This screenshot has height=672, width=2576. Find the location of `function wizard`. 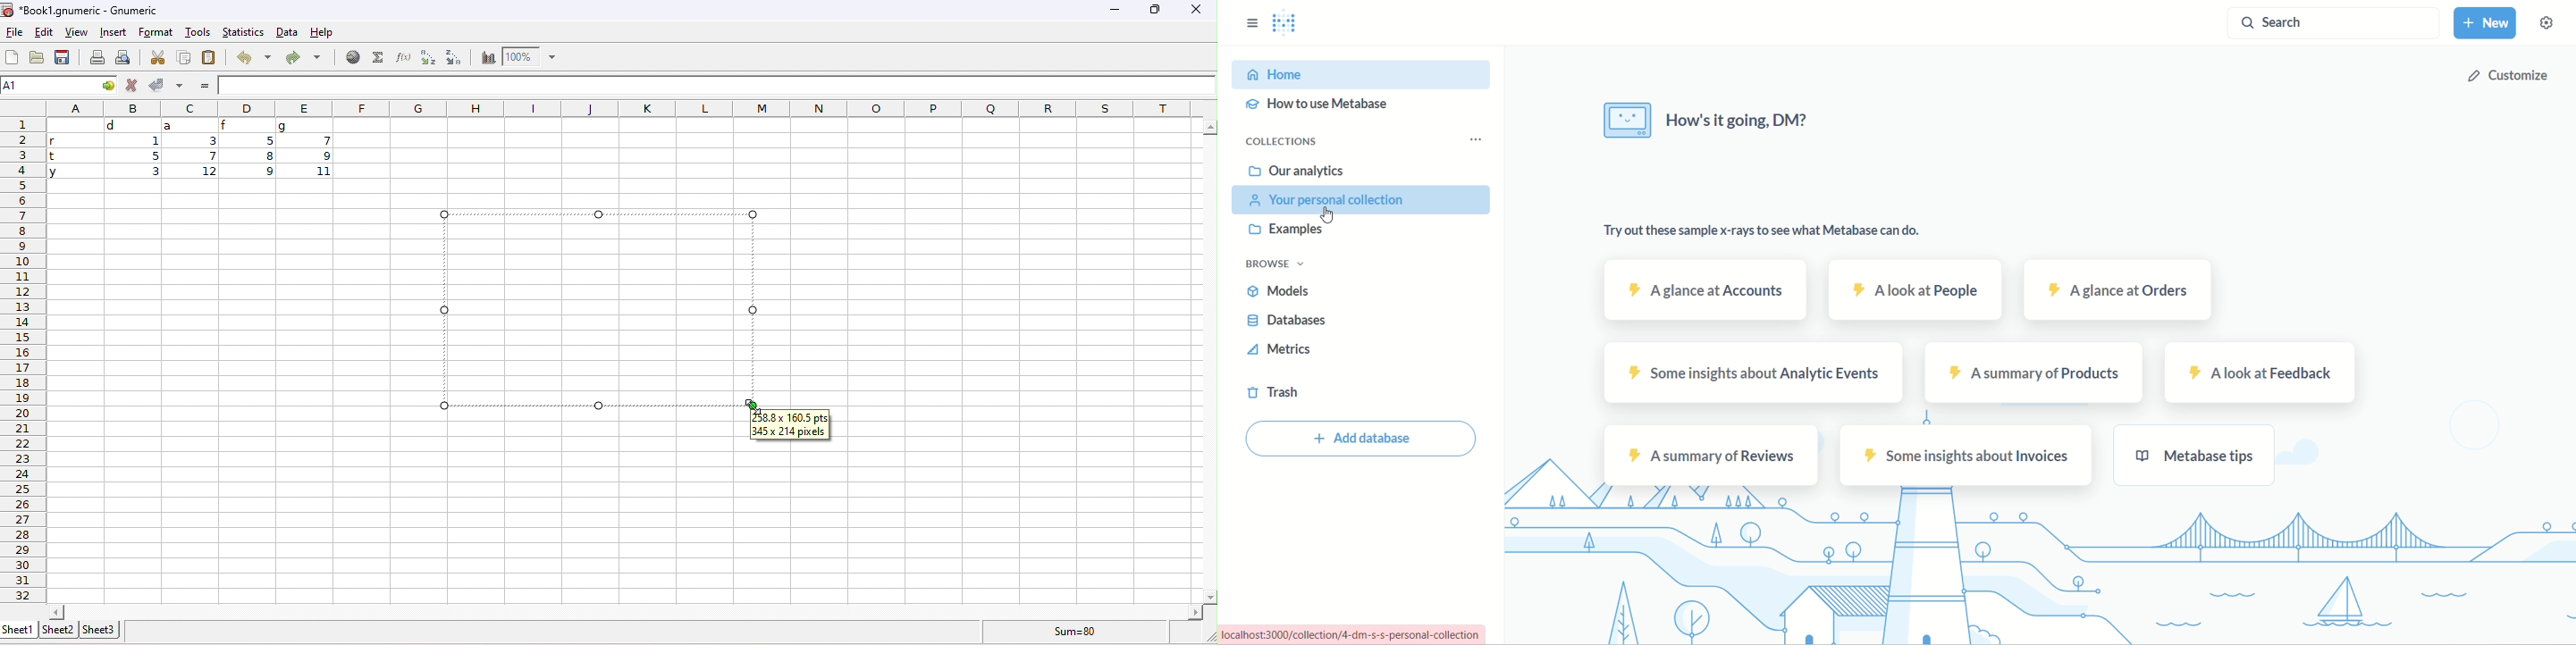

function wizard is located at coordinates (401, 56).